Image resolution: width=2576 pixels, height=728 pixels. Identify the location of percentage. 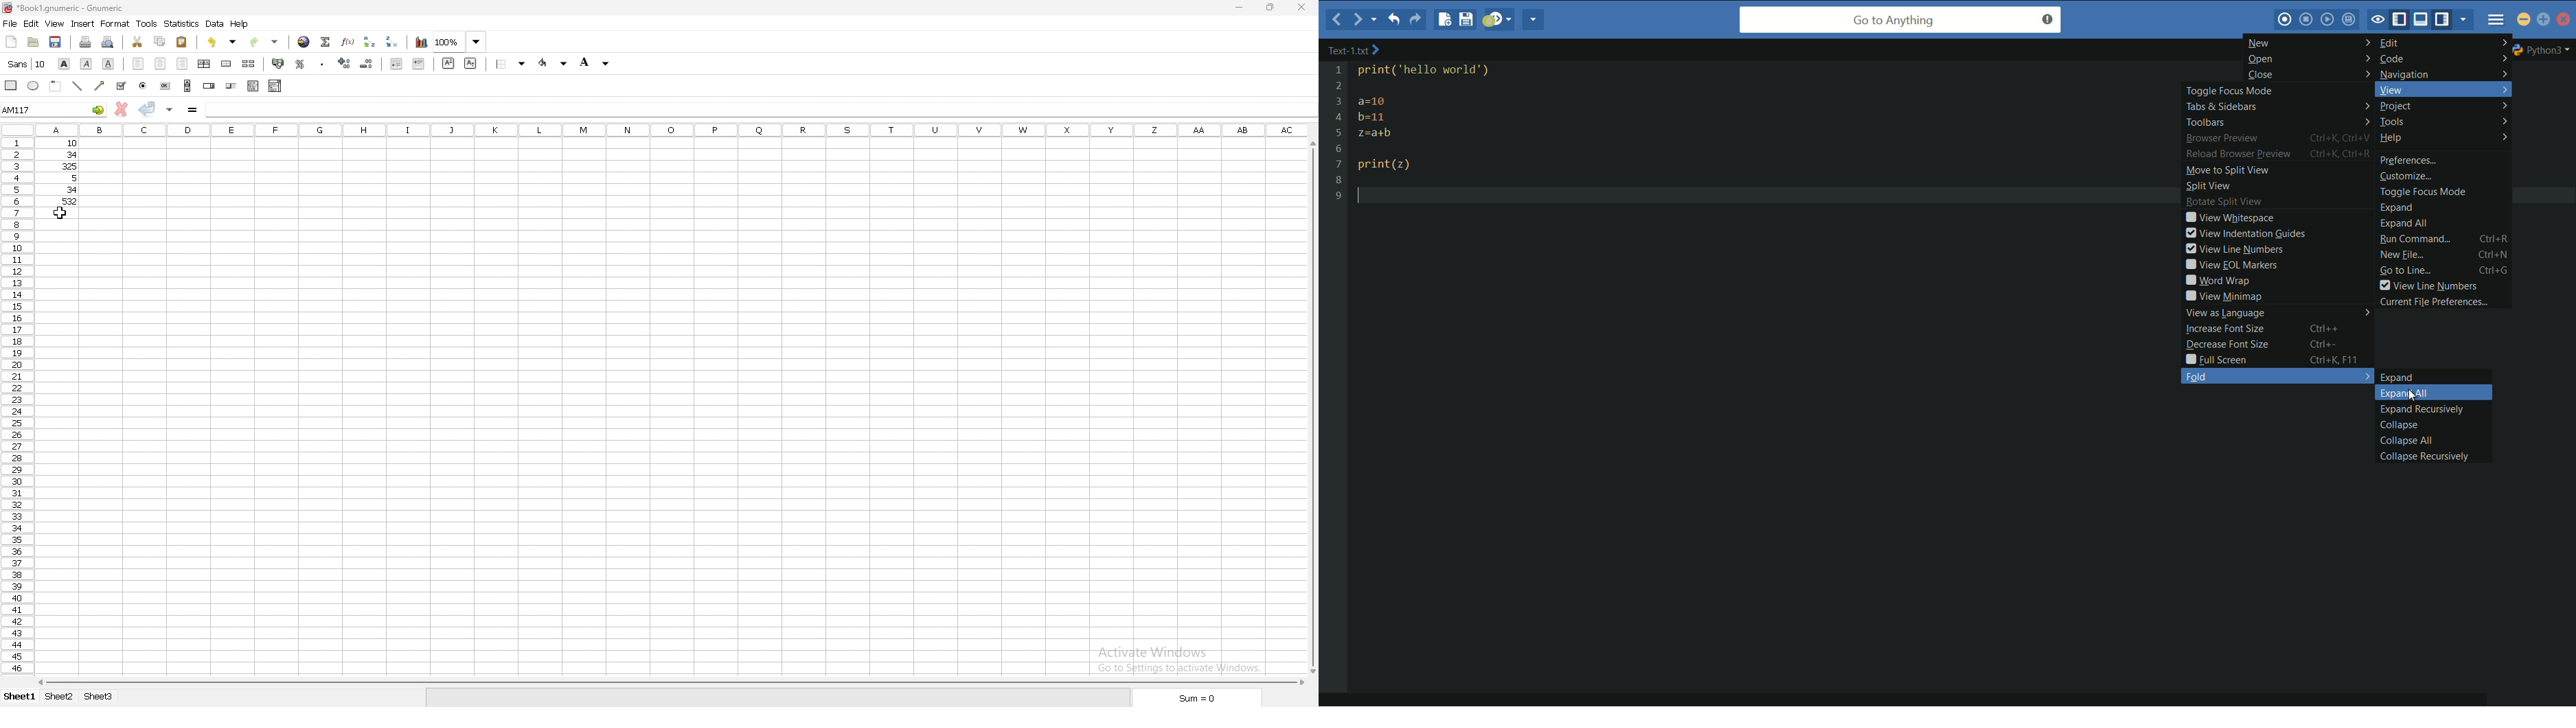
(301, 65).